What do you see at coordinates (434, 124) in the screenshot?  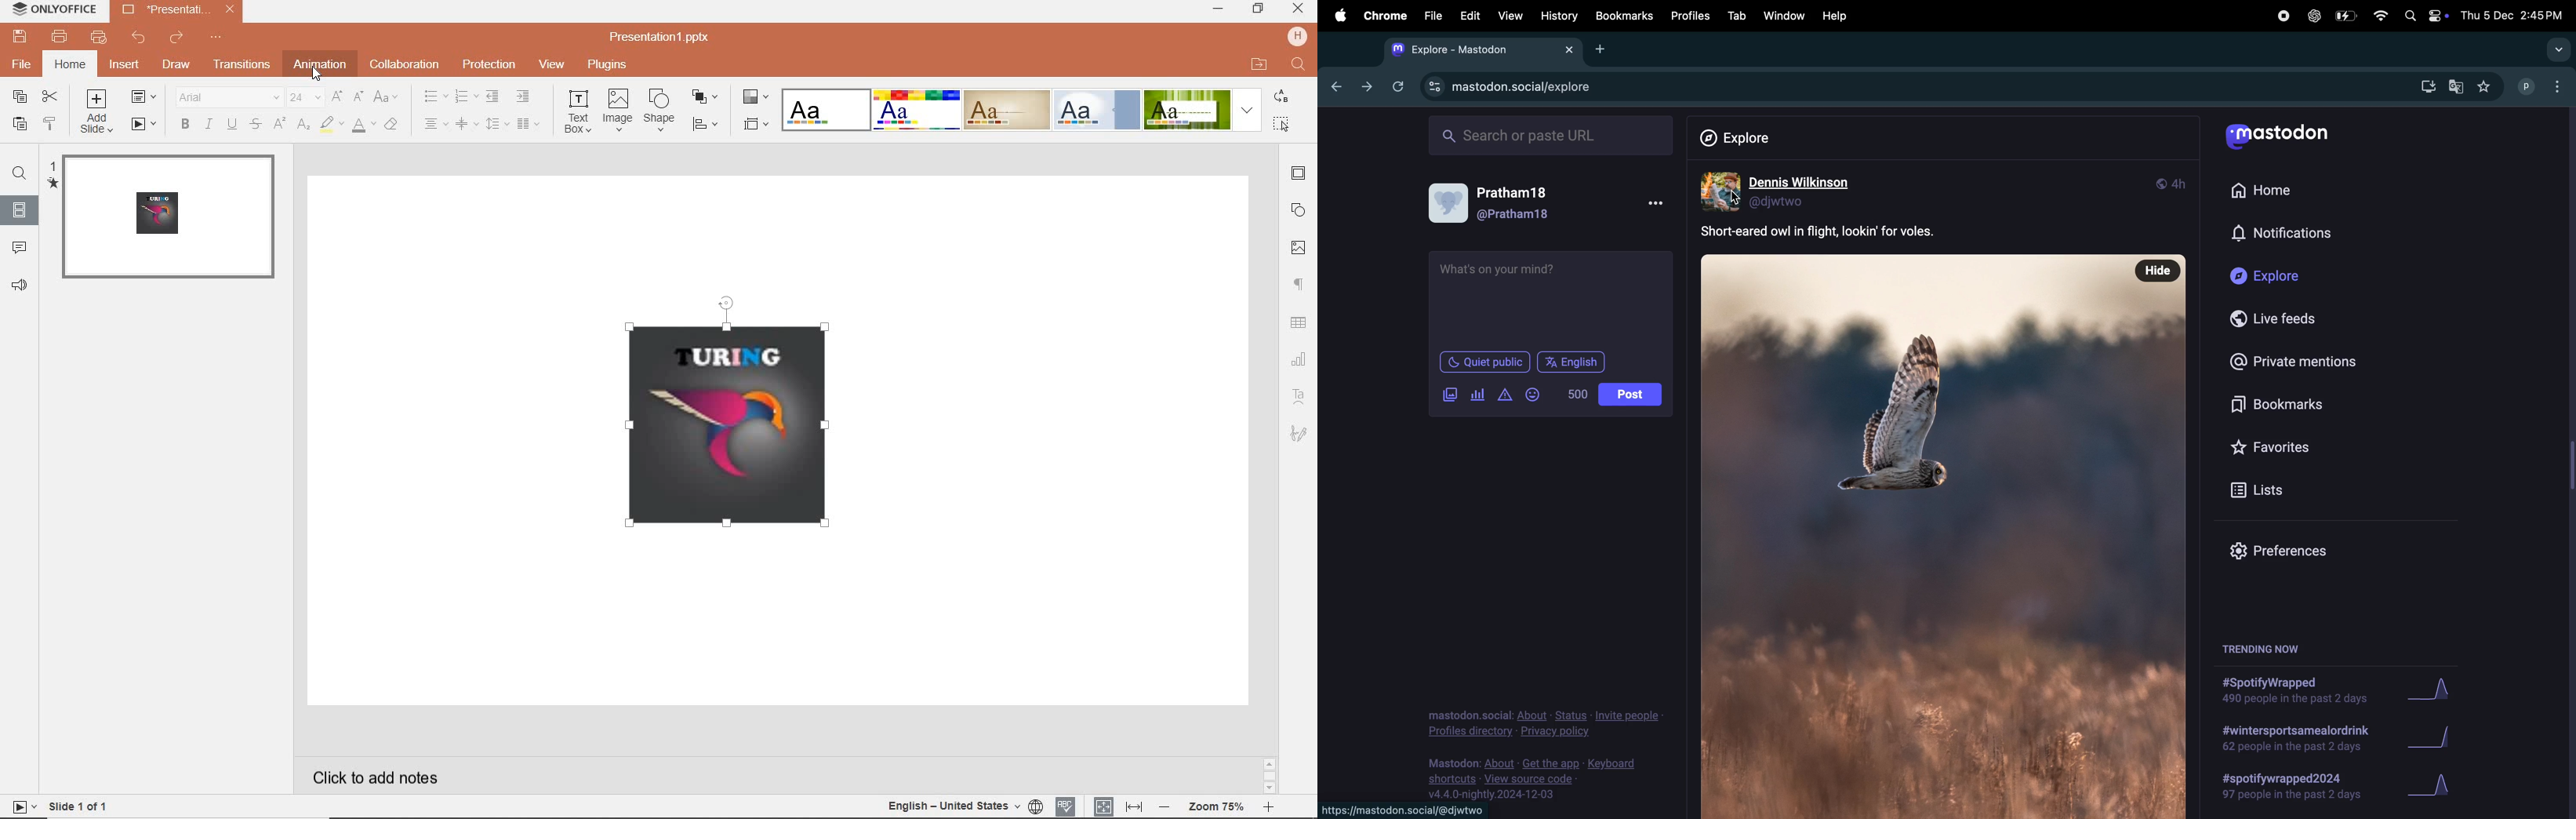 I see `horizontal align` at bounding box center [434, 124].